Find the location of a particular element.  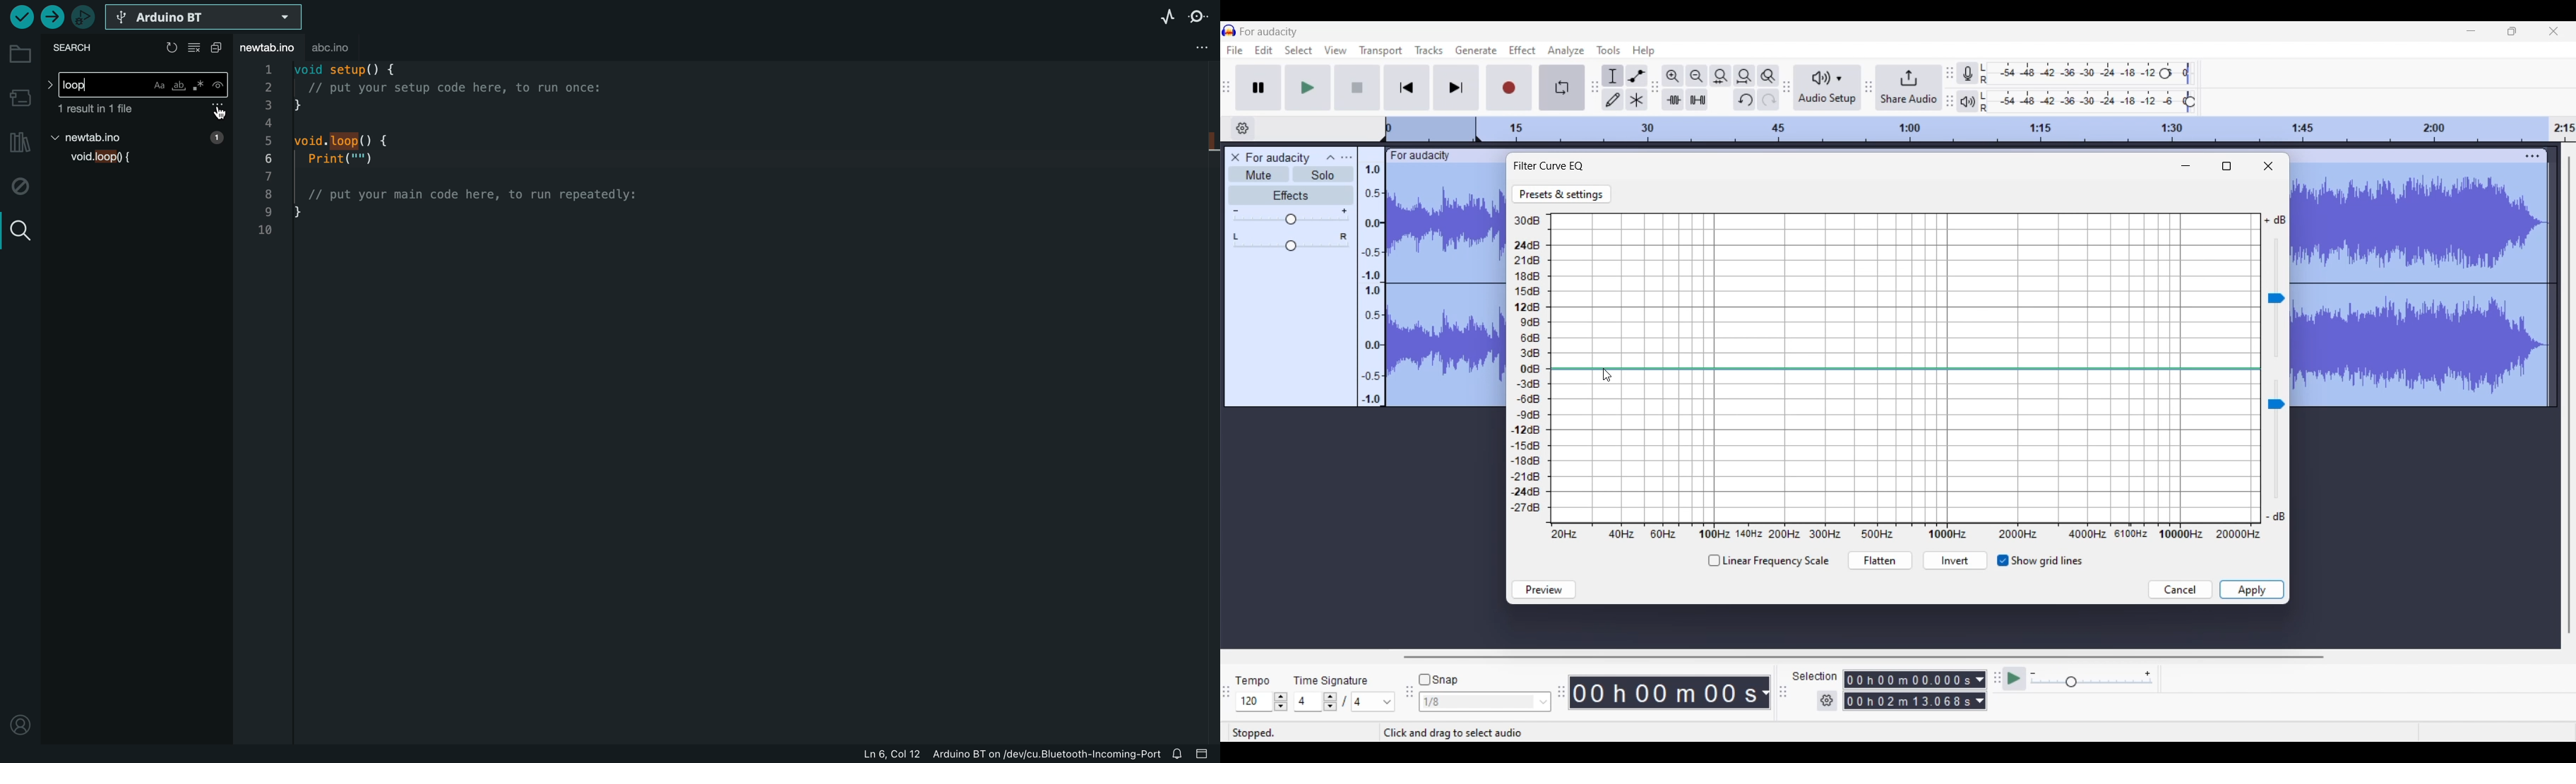

Header space  is located at coordinates (1431, 130).